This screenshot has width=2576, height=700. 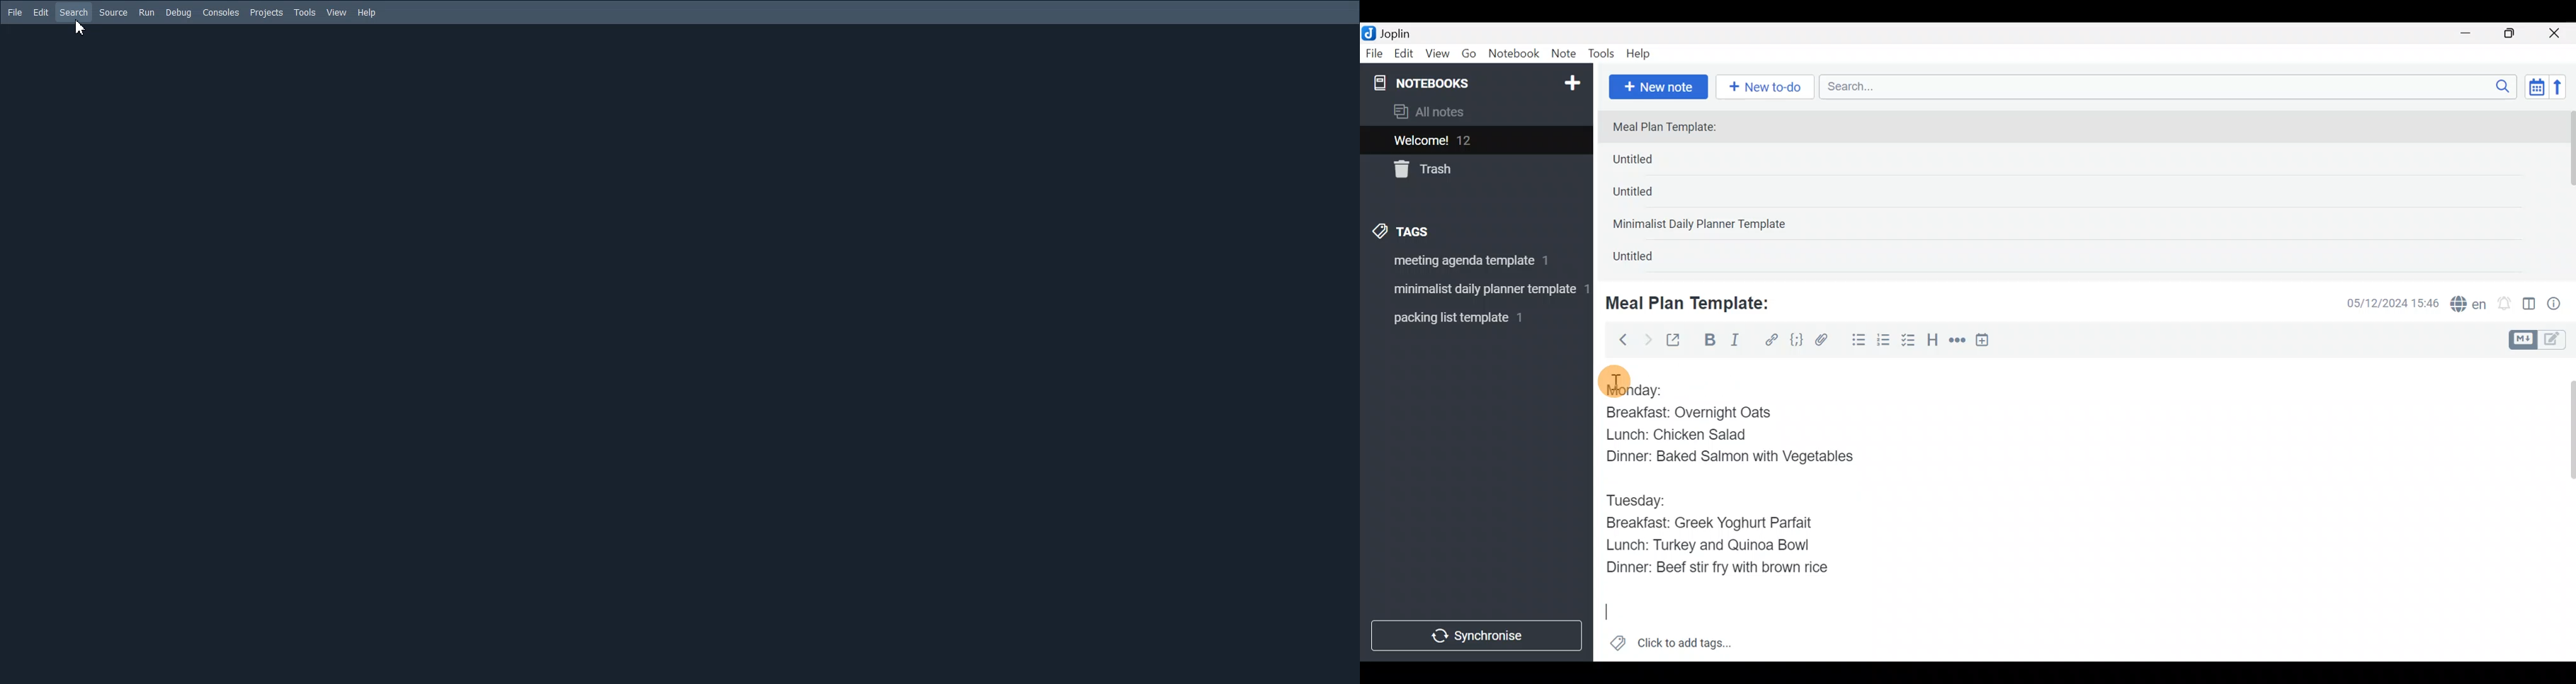 What do you see at coordinates (2560, 305) in the screenshot?
I see `Note properties` at bounding box center [2560, 305].